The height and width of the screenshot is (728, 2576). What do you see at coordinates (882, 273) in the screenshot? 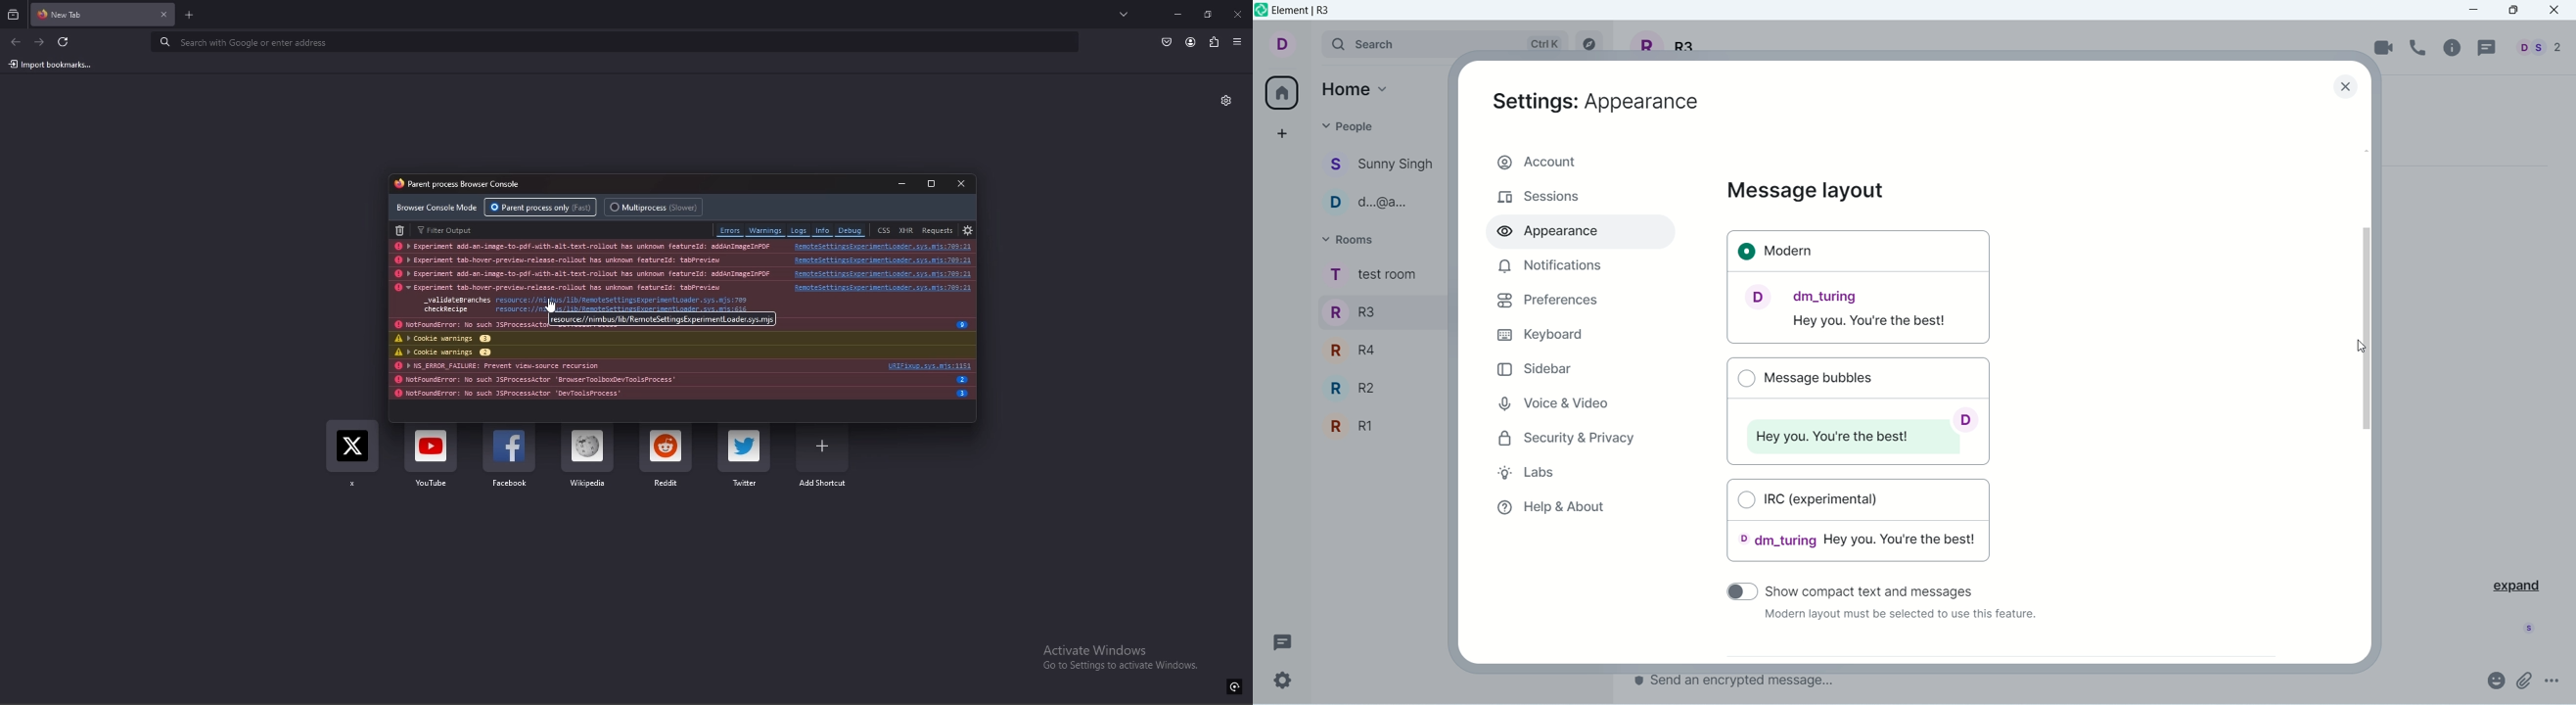
I see `source` at bounding box center [882, 273].